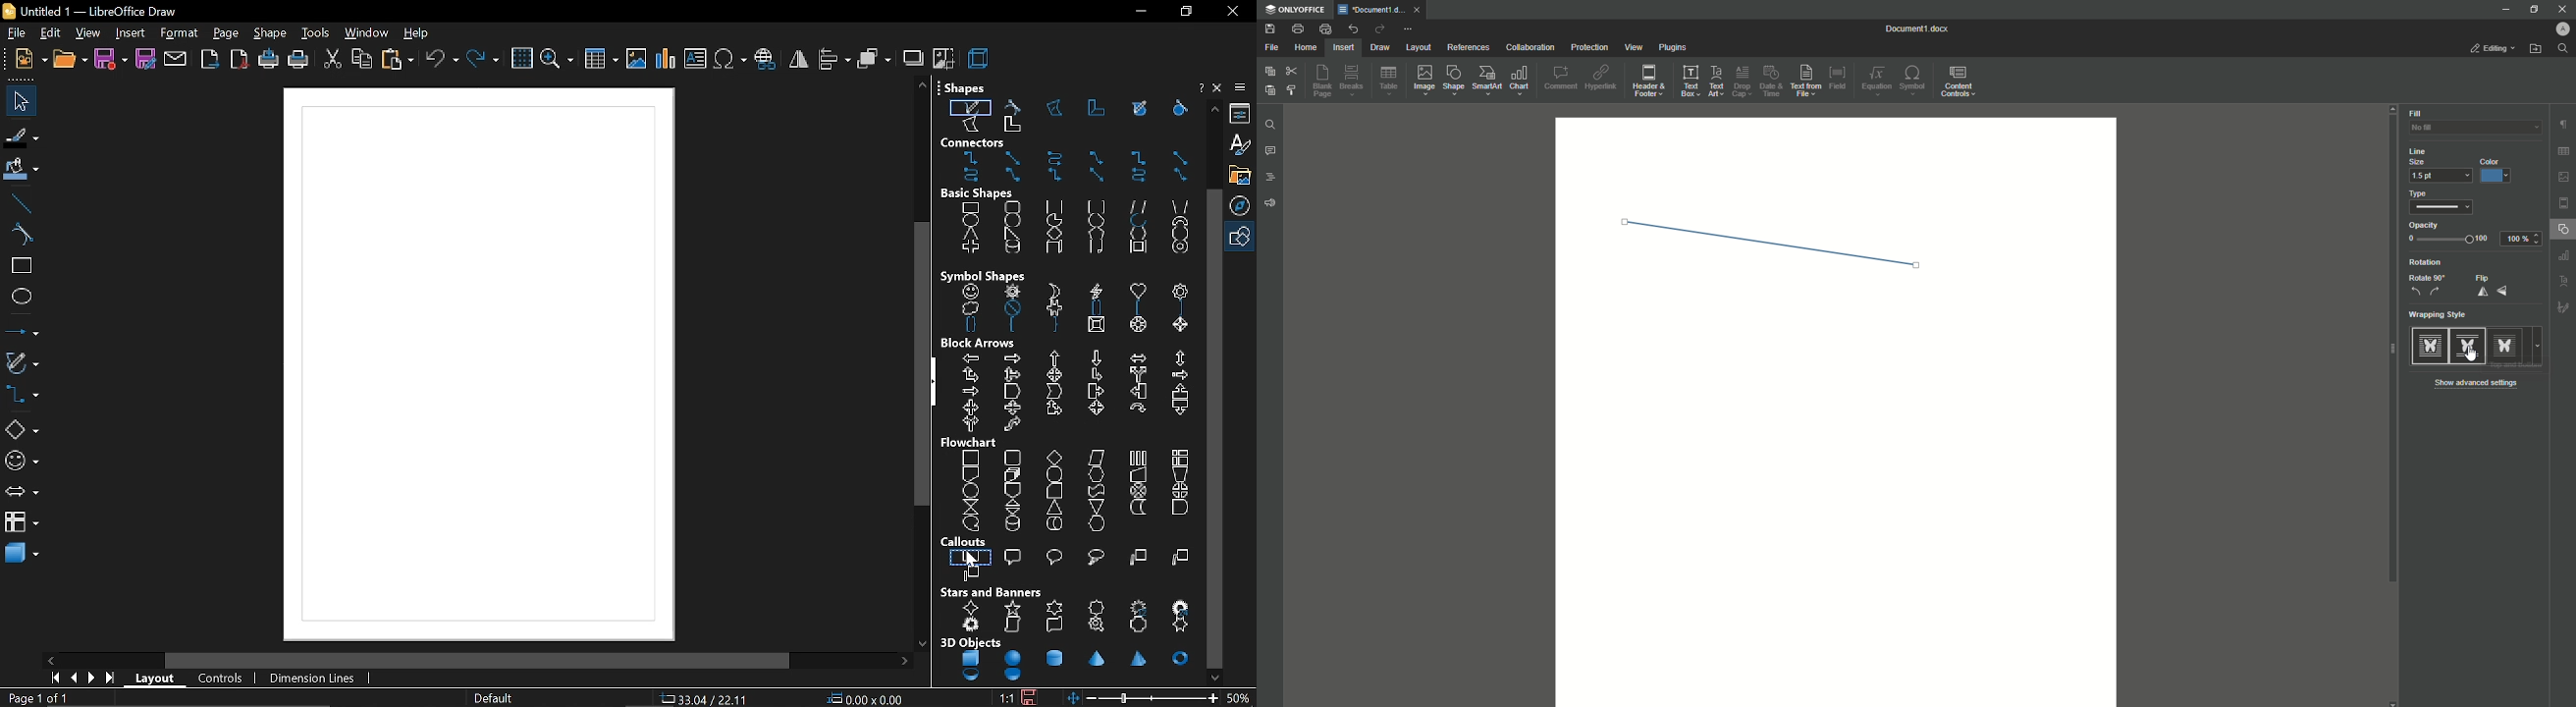  Describe the element at coordinates (20, 328) in the screenshot. I see `lines and arrows` at that location.